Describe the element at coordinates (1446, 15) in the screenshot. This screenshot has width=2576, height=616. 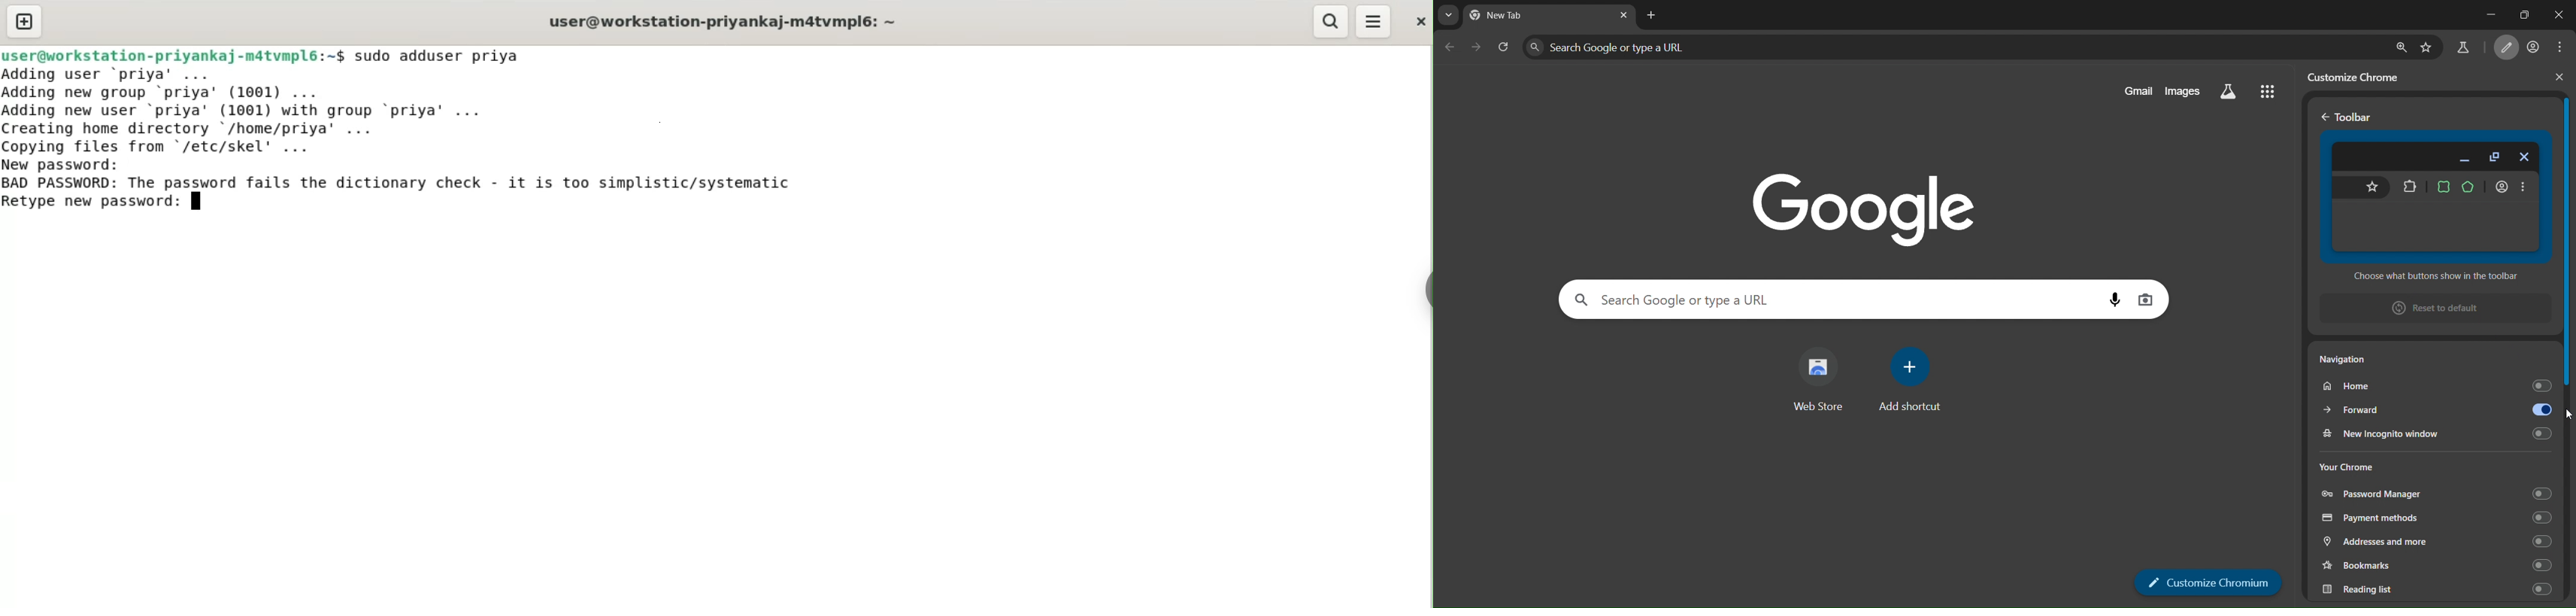
I see `search tabs` at that location.